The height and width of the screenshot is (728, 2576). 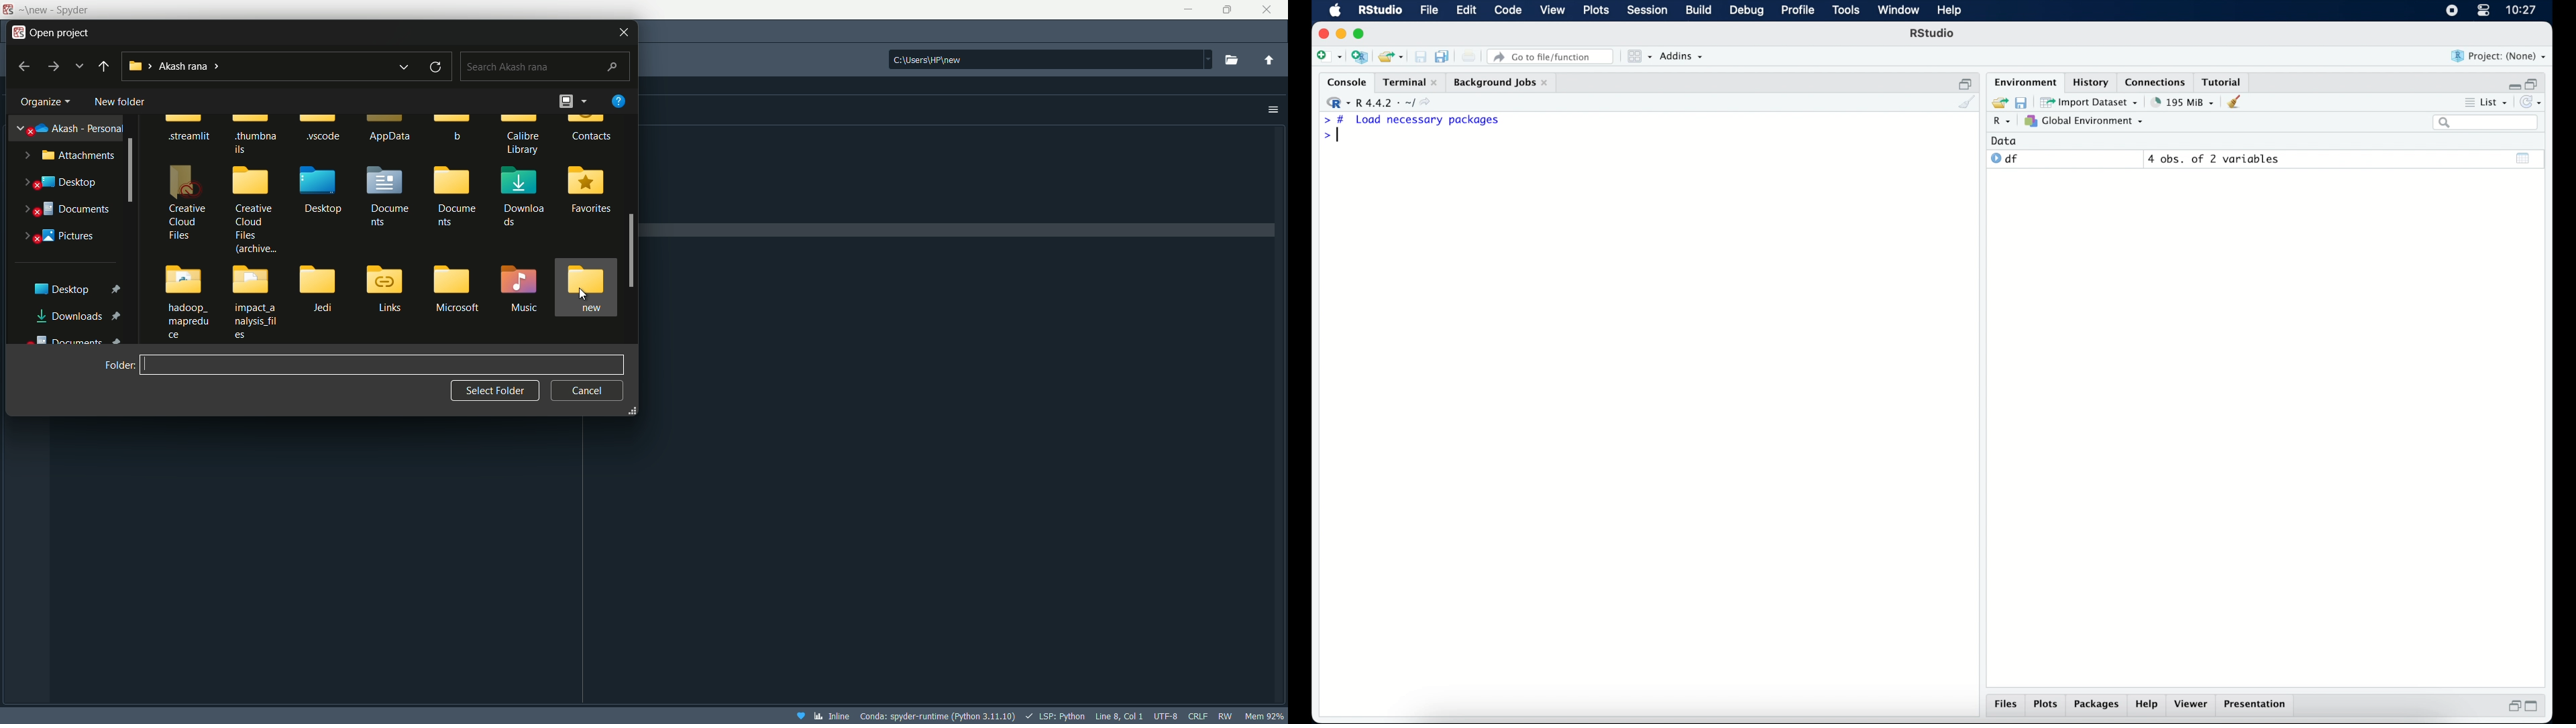 What do you see at coordinates (2524, 158) in the screenshot?
I see `show output  window` at bounding box center [2524, 158].